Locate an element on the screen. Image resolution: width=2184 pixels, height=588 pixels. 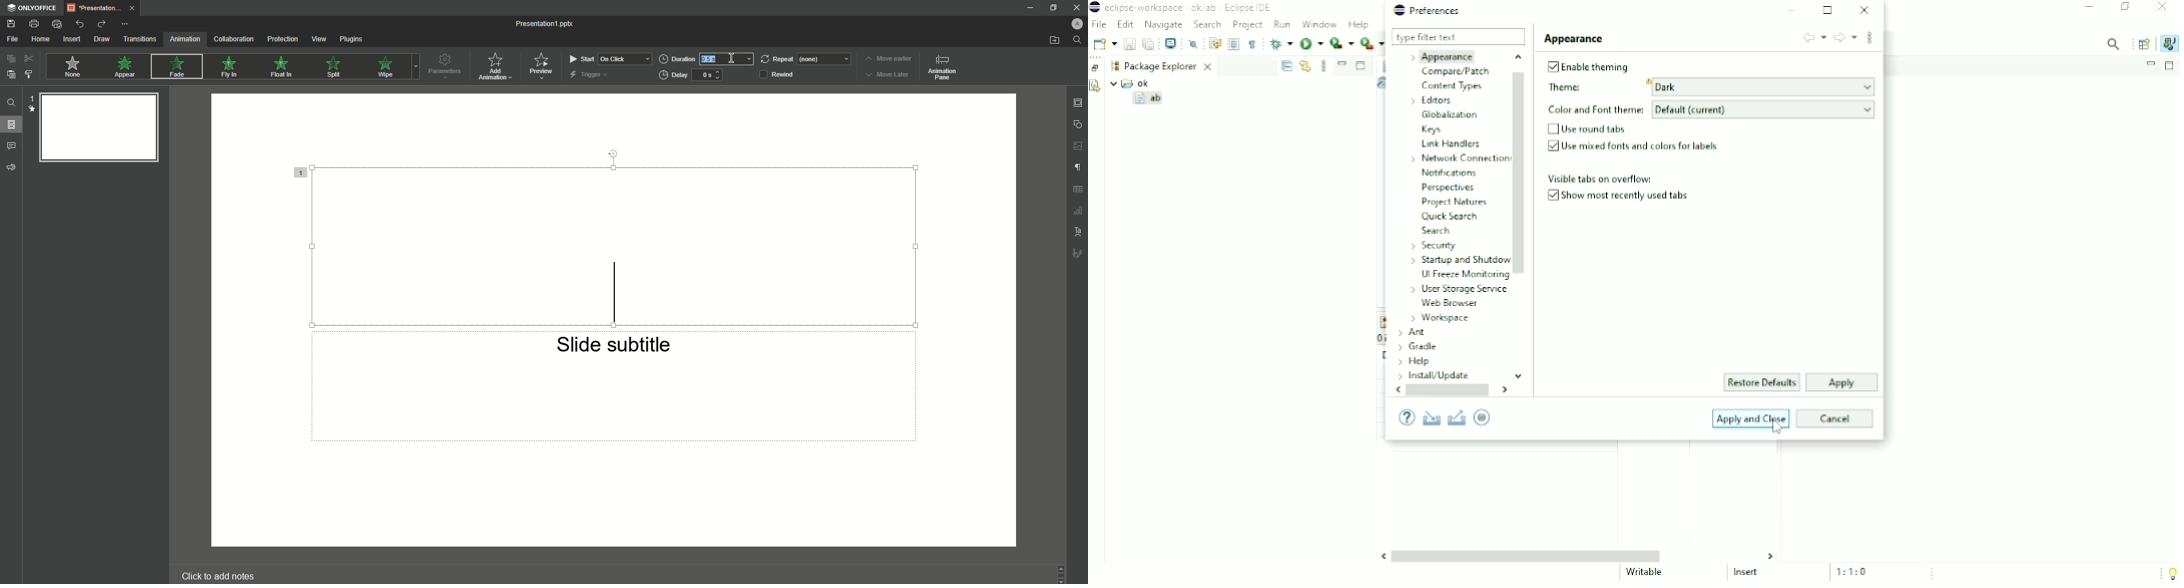
Minimize is located at coordinates (1794, 10).